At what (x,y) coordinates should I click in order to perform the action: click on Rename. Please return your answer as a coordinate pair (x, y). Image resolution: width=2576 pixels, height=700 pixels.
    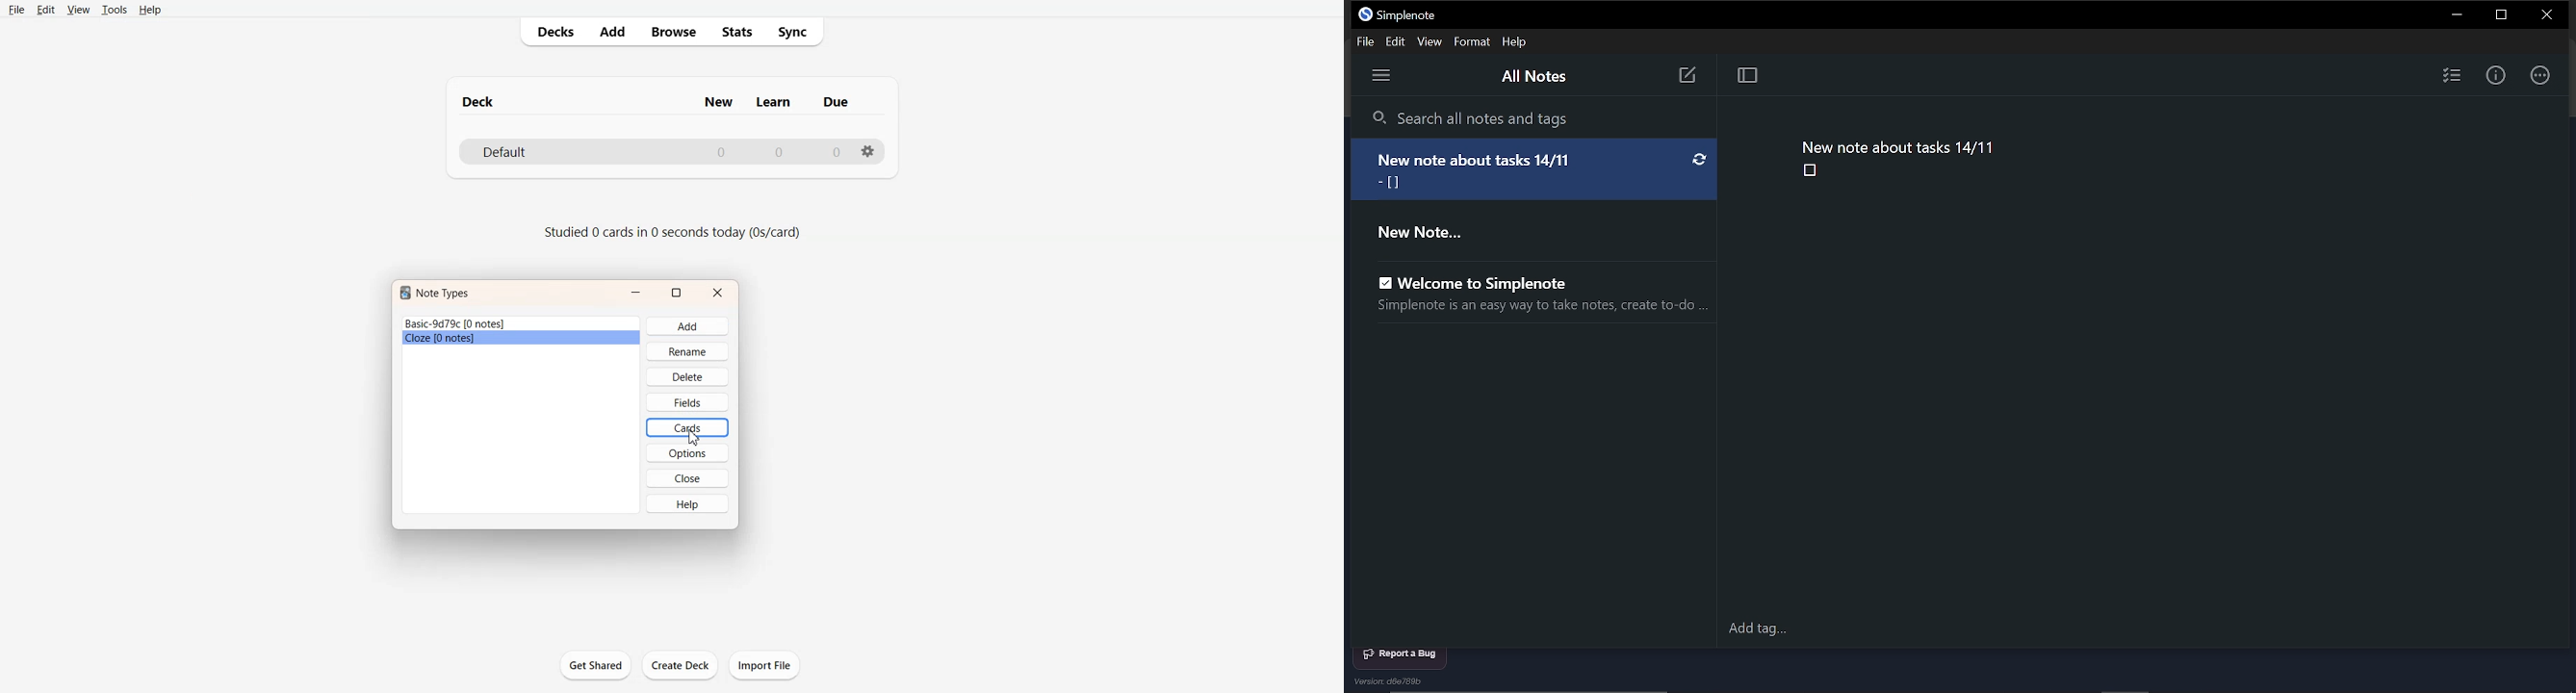
    Looking at the image, I should click on (687, 351).